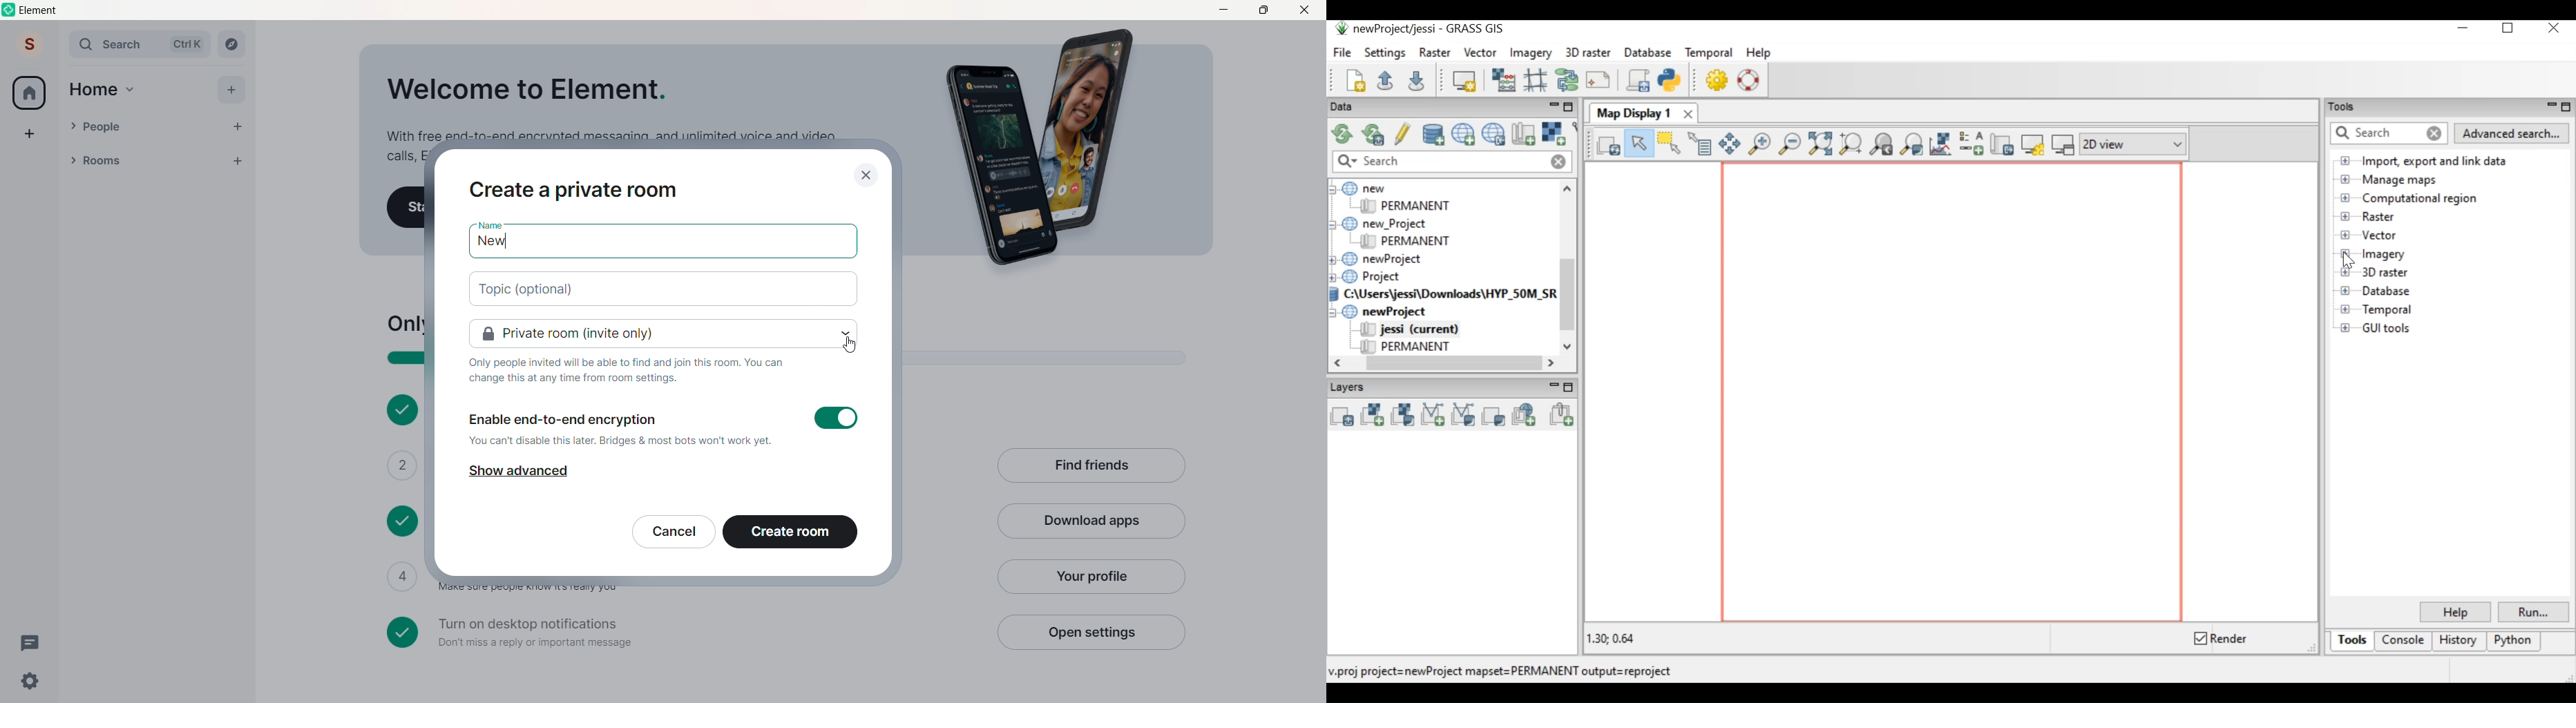 The height and width of the screenshot is (728, 2576). I want to click on Find Friends, so click(1091, 467).